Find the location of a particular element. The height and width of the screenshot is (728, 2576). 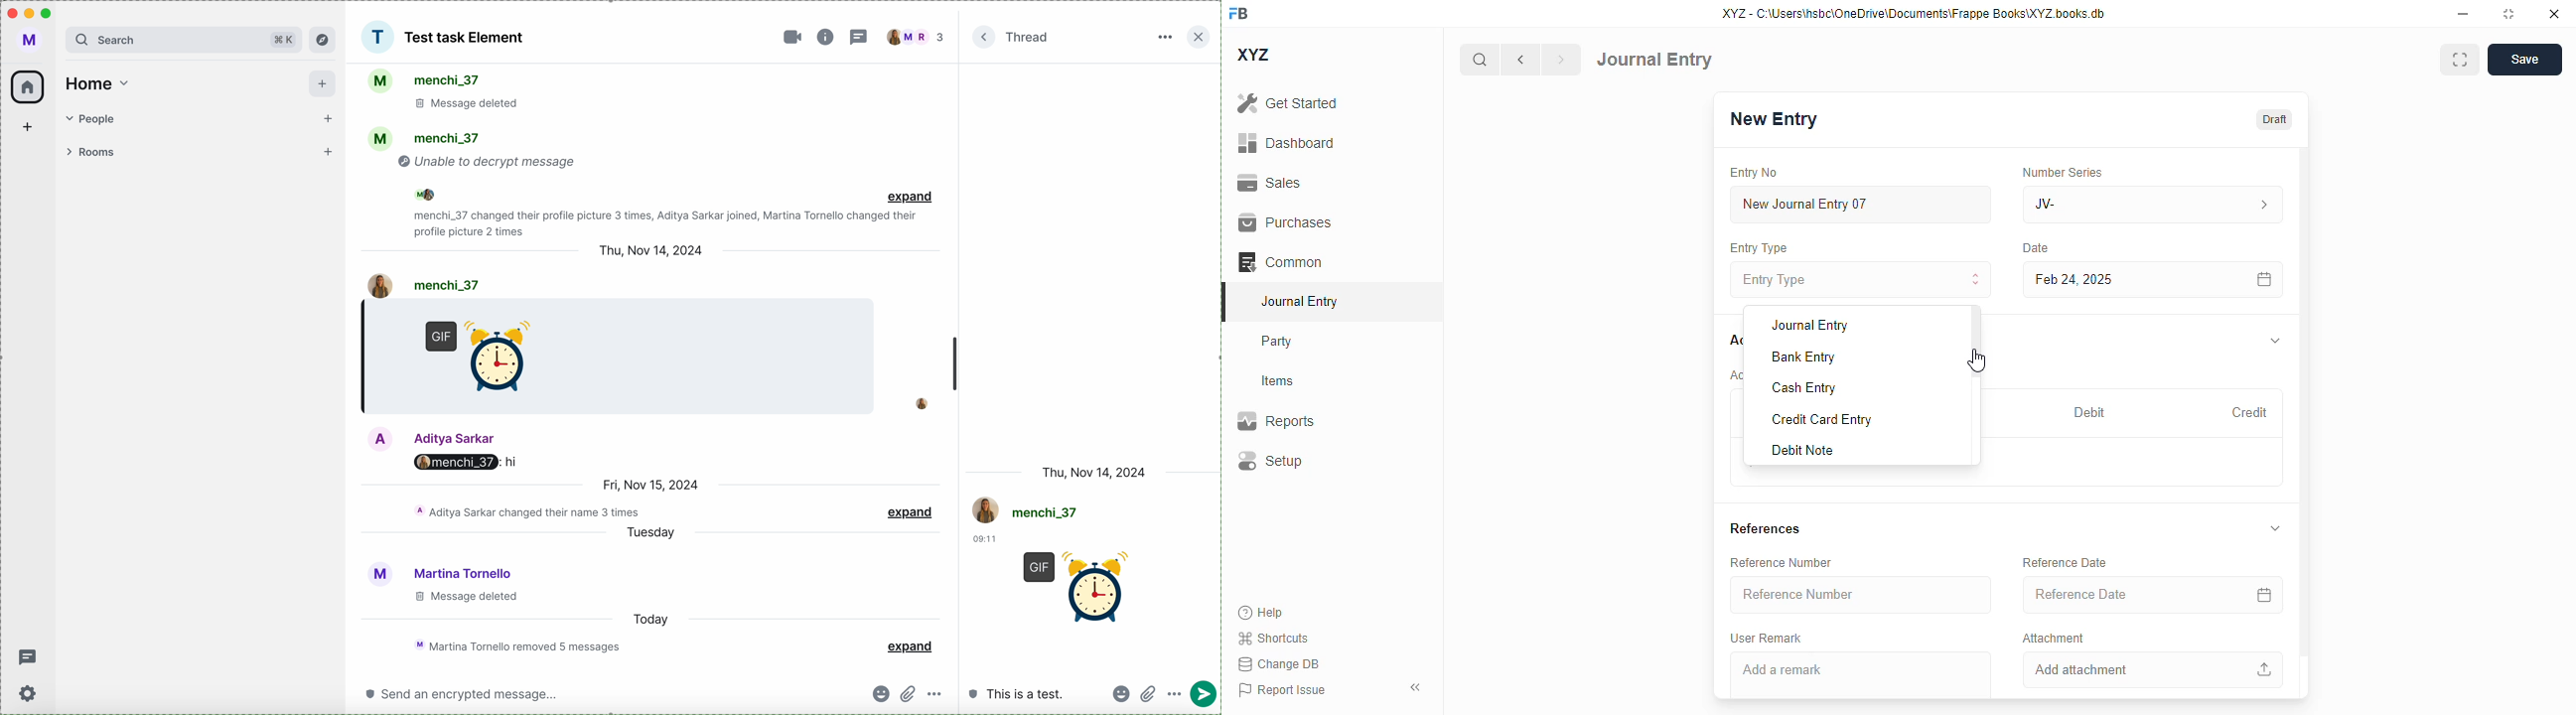

maximise window is located at coordinates (2460, 60).